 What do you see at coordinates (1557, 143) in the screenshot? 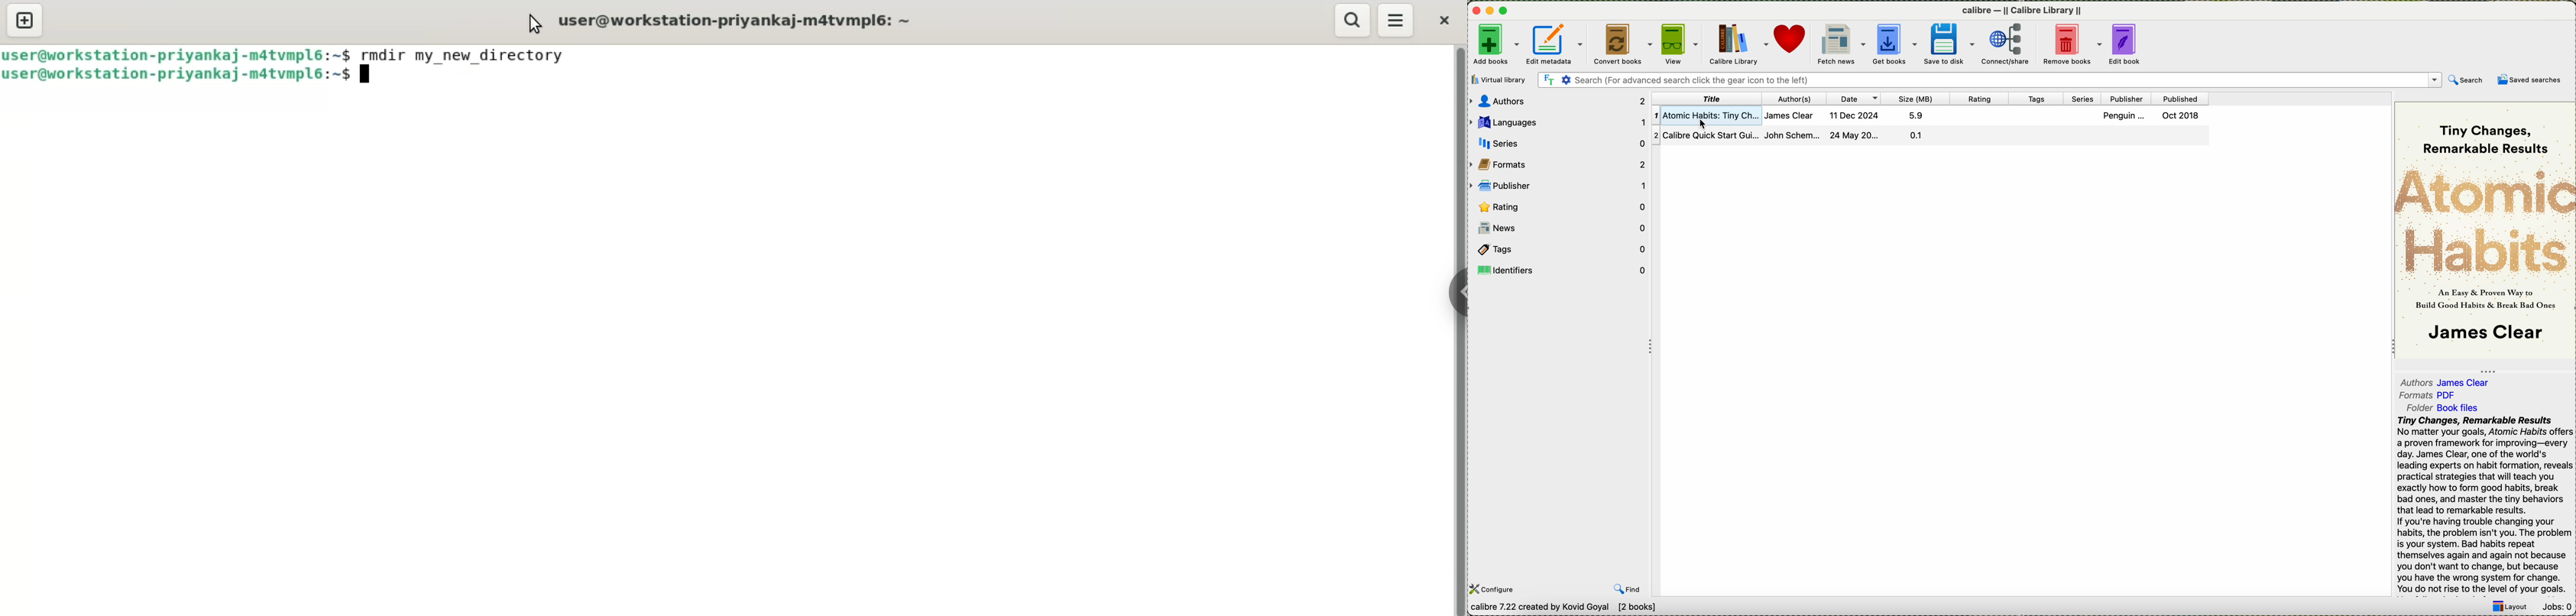
I see `series` at bounding box center [1557, 143].